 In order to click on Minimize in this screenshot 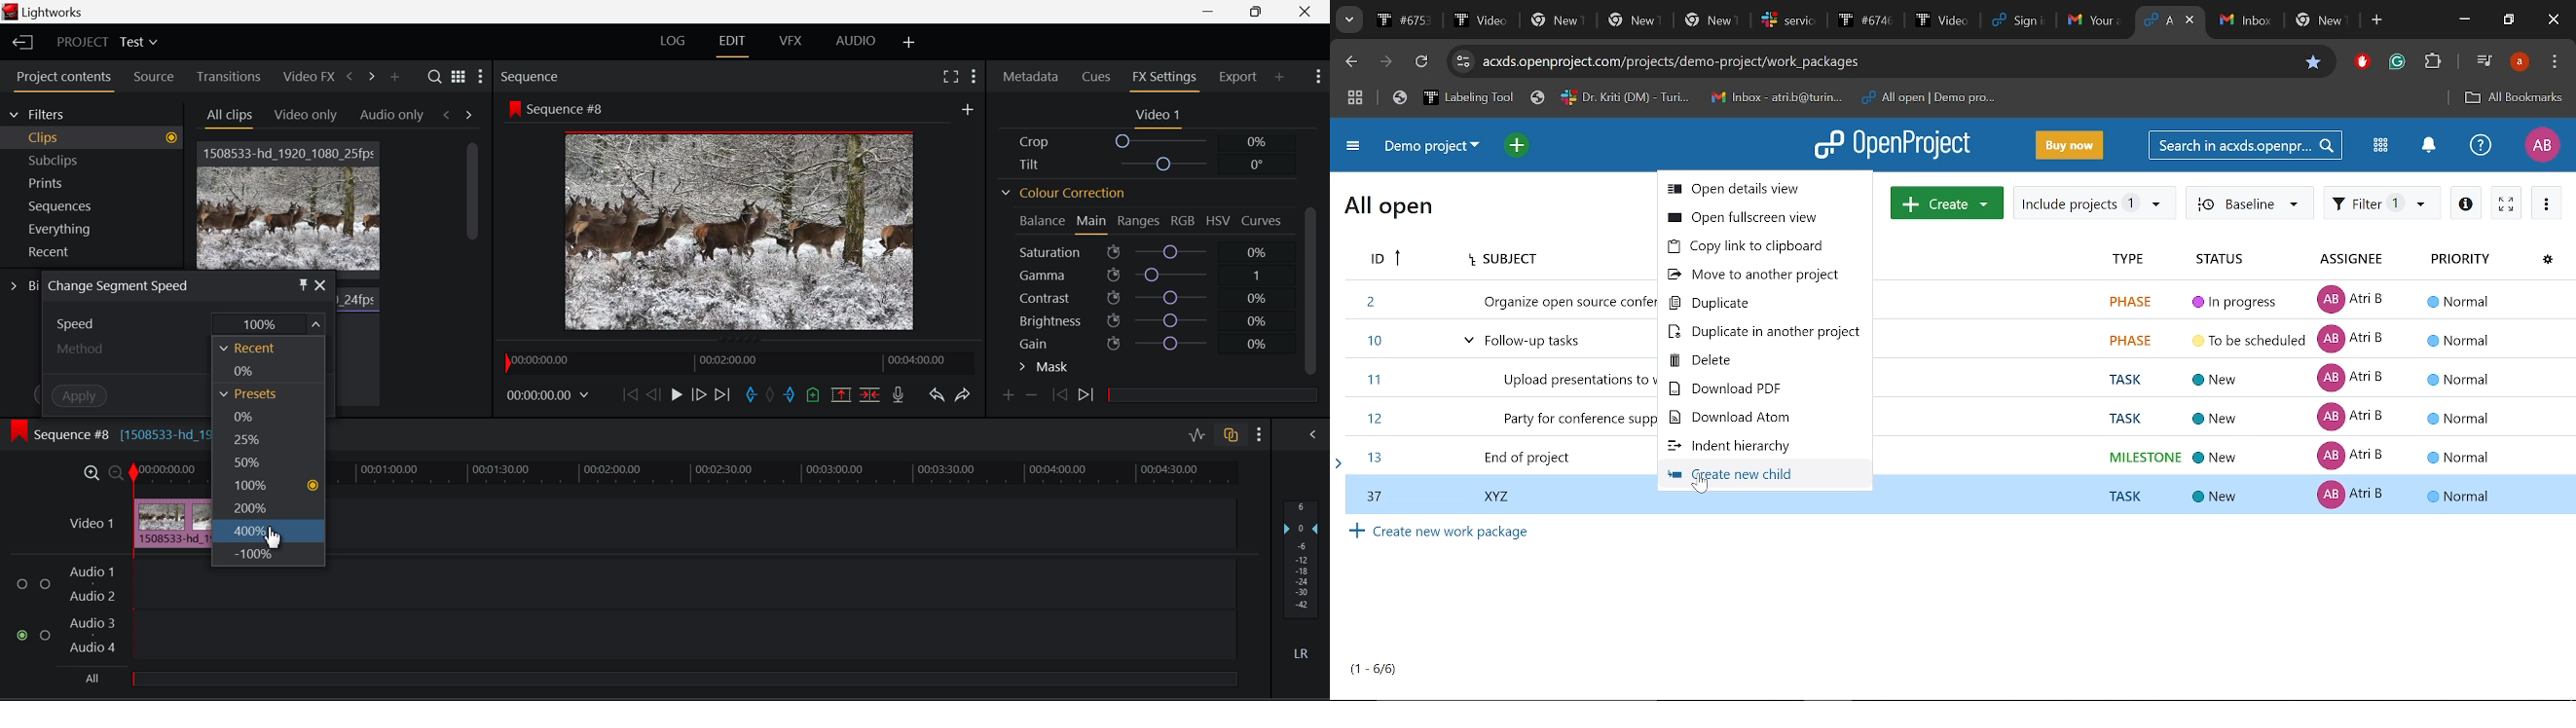, I will do `click(1258, 12)`.